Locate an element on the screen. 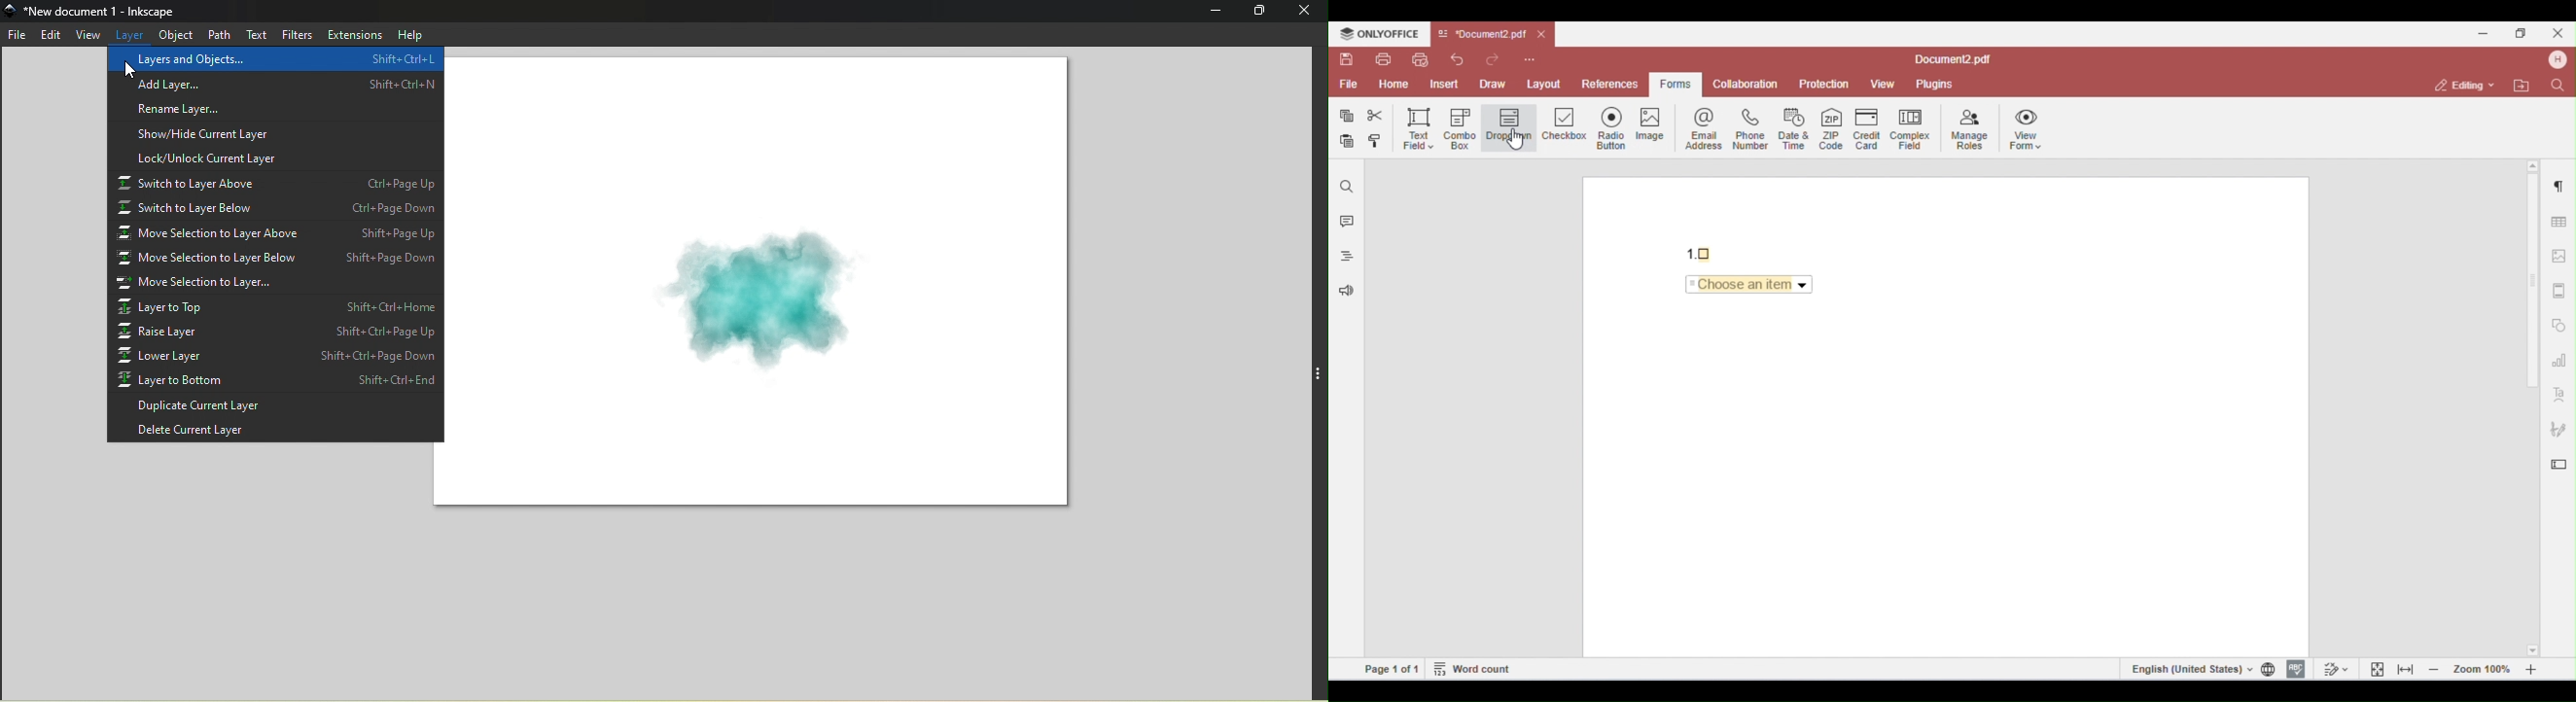 The image size is (2576, 728). Add layer is located at coordinates (273, 82).